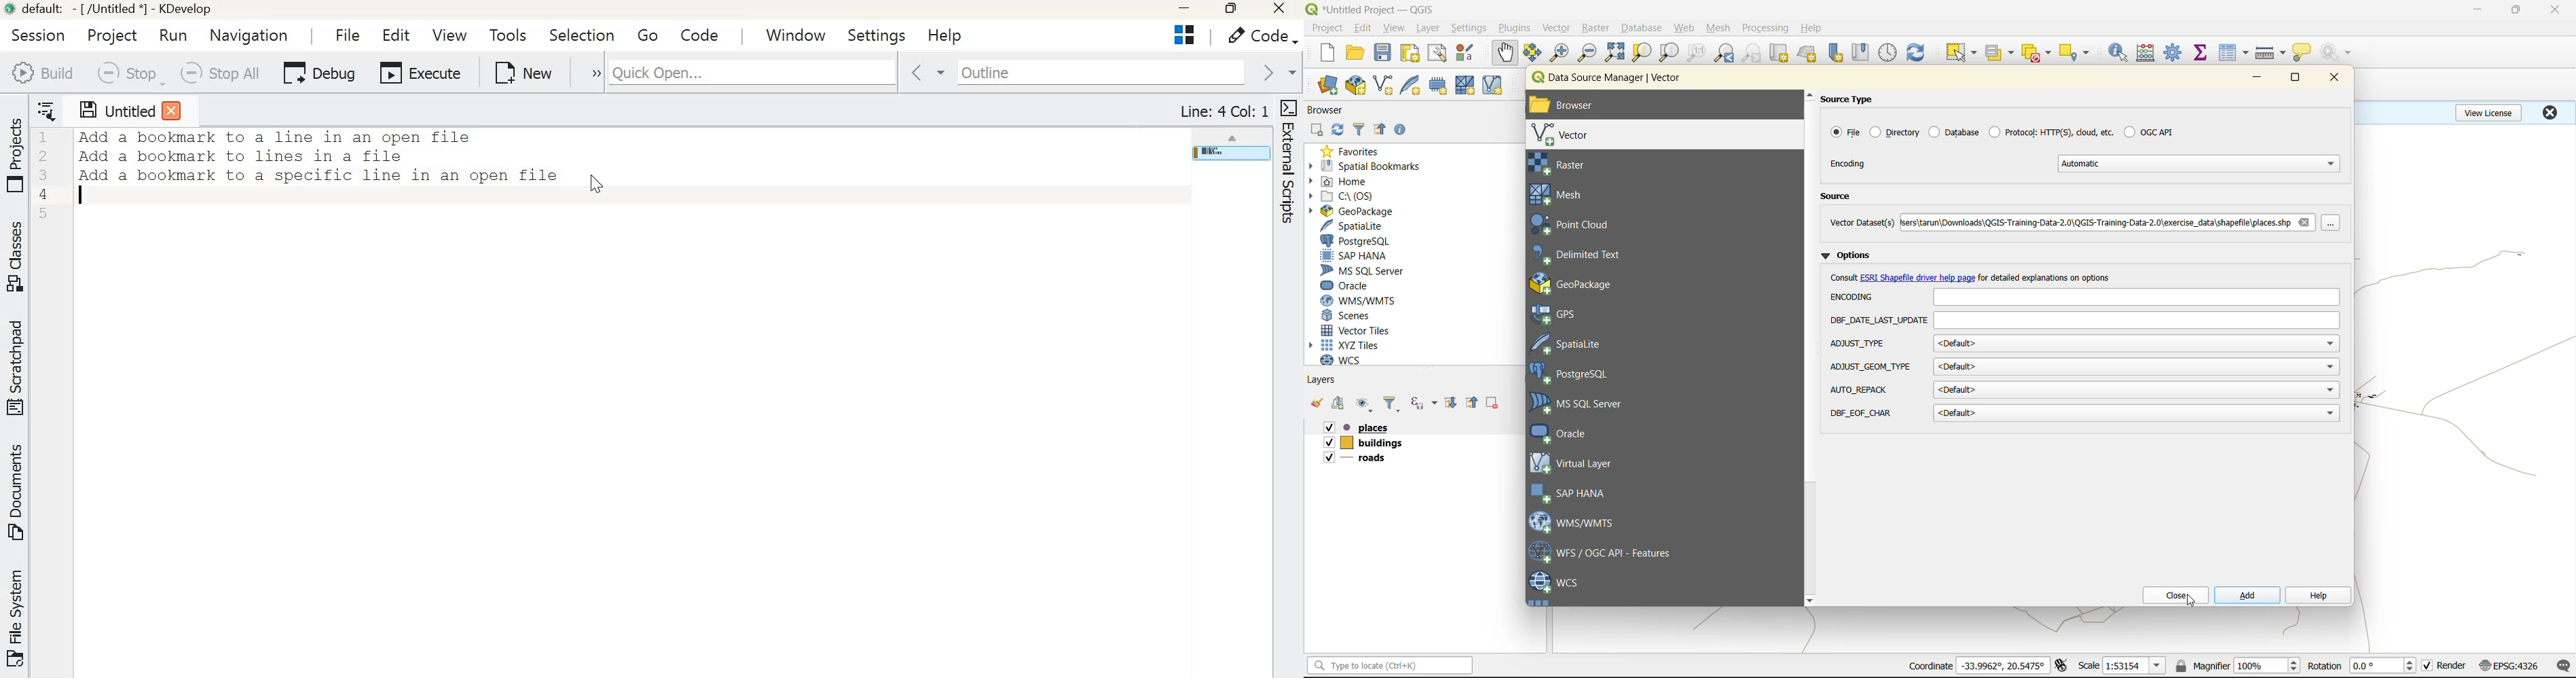  What do you see at coordinates (1467, 87) in the screenshot?
I see `new mesh layer` at bounding box center [1467, 87].